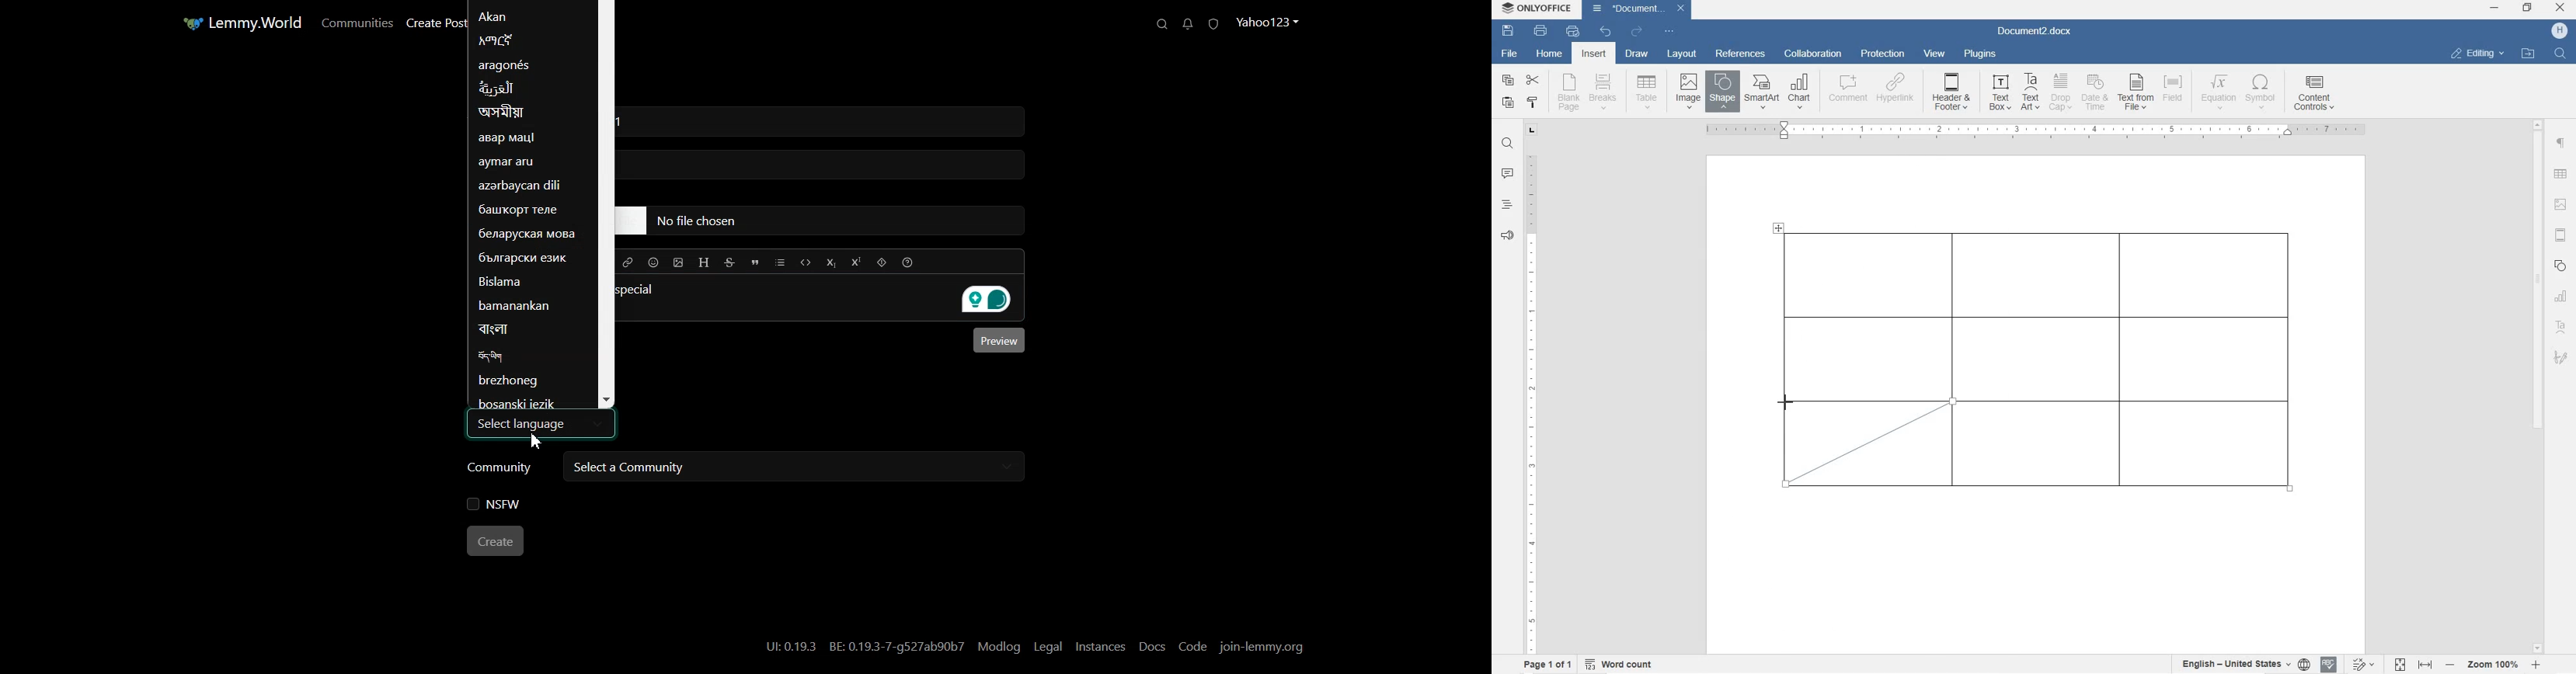 This screenshot has width=2576, height=700. What do you see at coordinates (1508, 103) in the screenshot?
I see `paste` at bounding box center [1508, 103].